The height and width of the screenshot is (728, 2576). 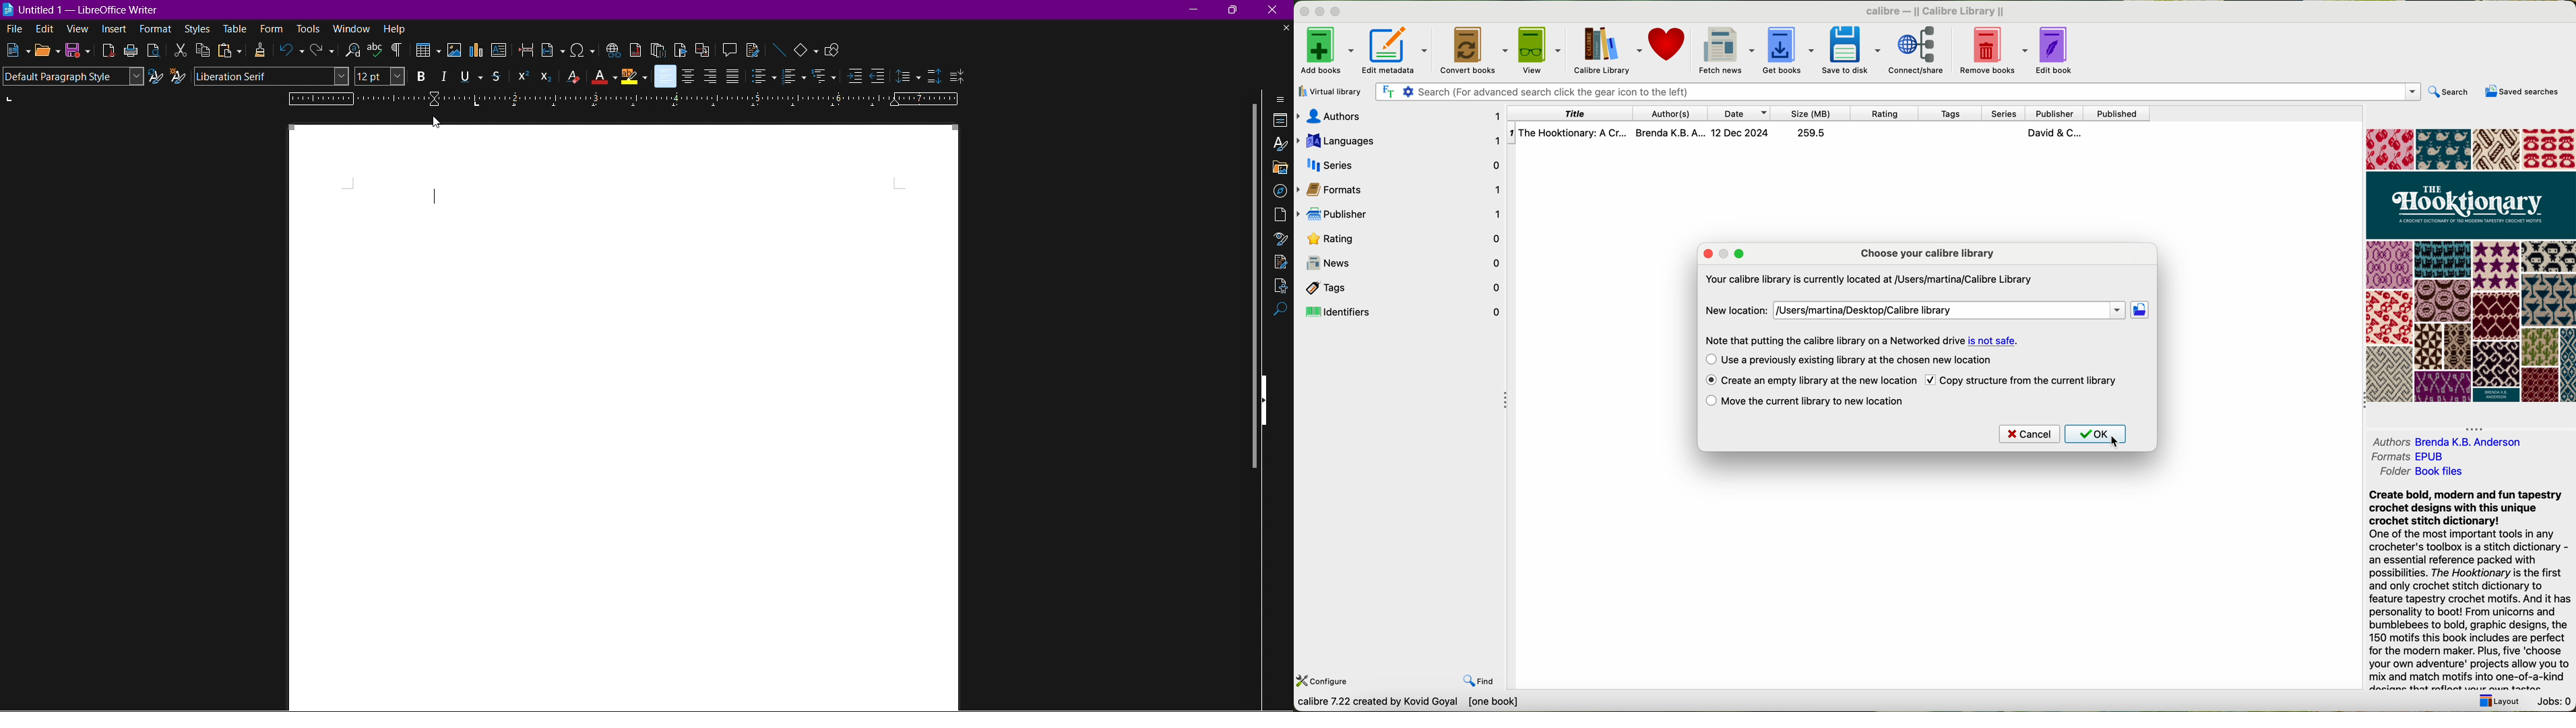 What do you see at coordinates (546, 76) in the screenshot?
I see `Subscript` at bounding box center [546, 76].